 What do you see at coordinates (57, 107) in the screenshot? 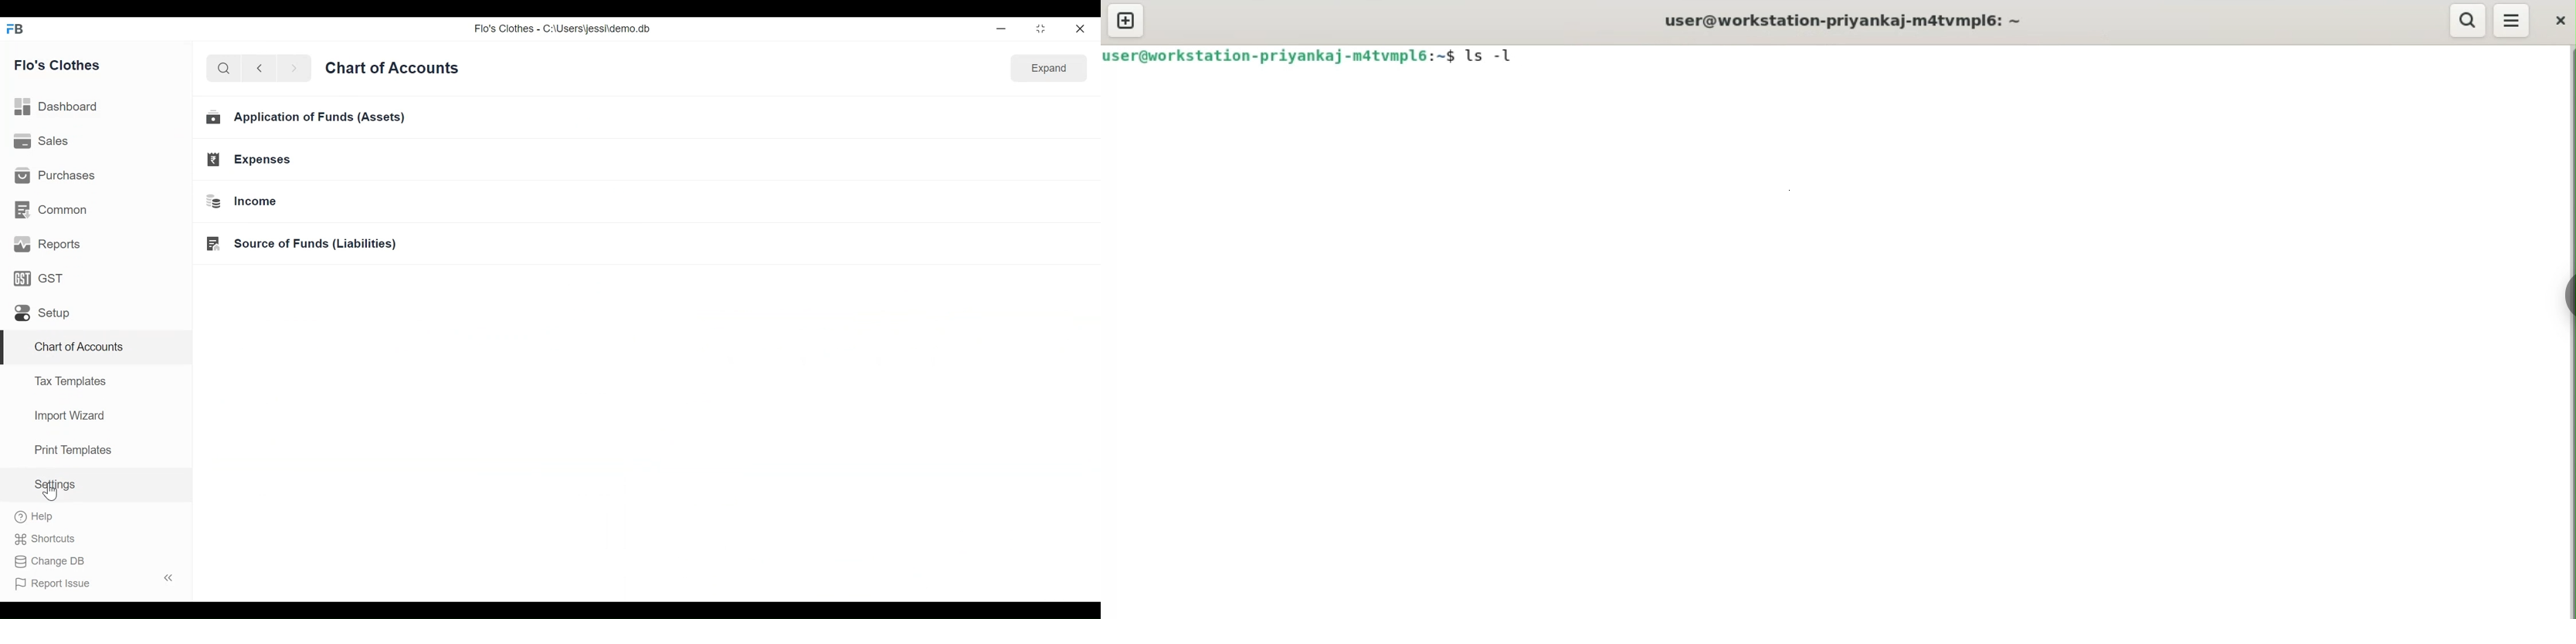
I see `dashboard` at bounding box center [57, 107].